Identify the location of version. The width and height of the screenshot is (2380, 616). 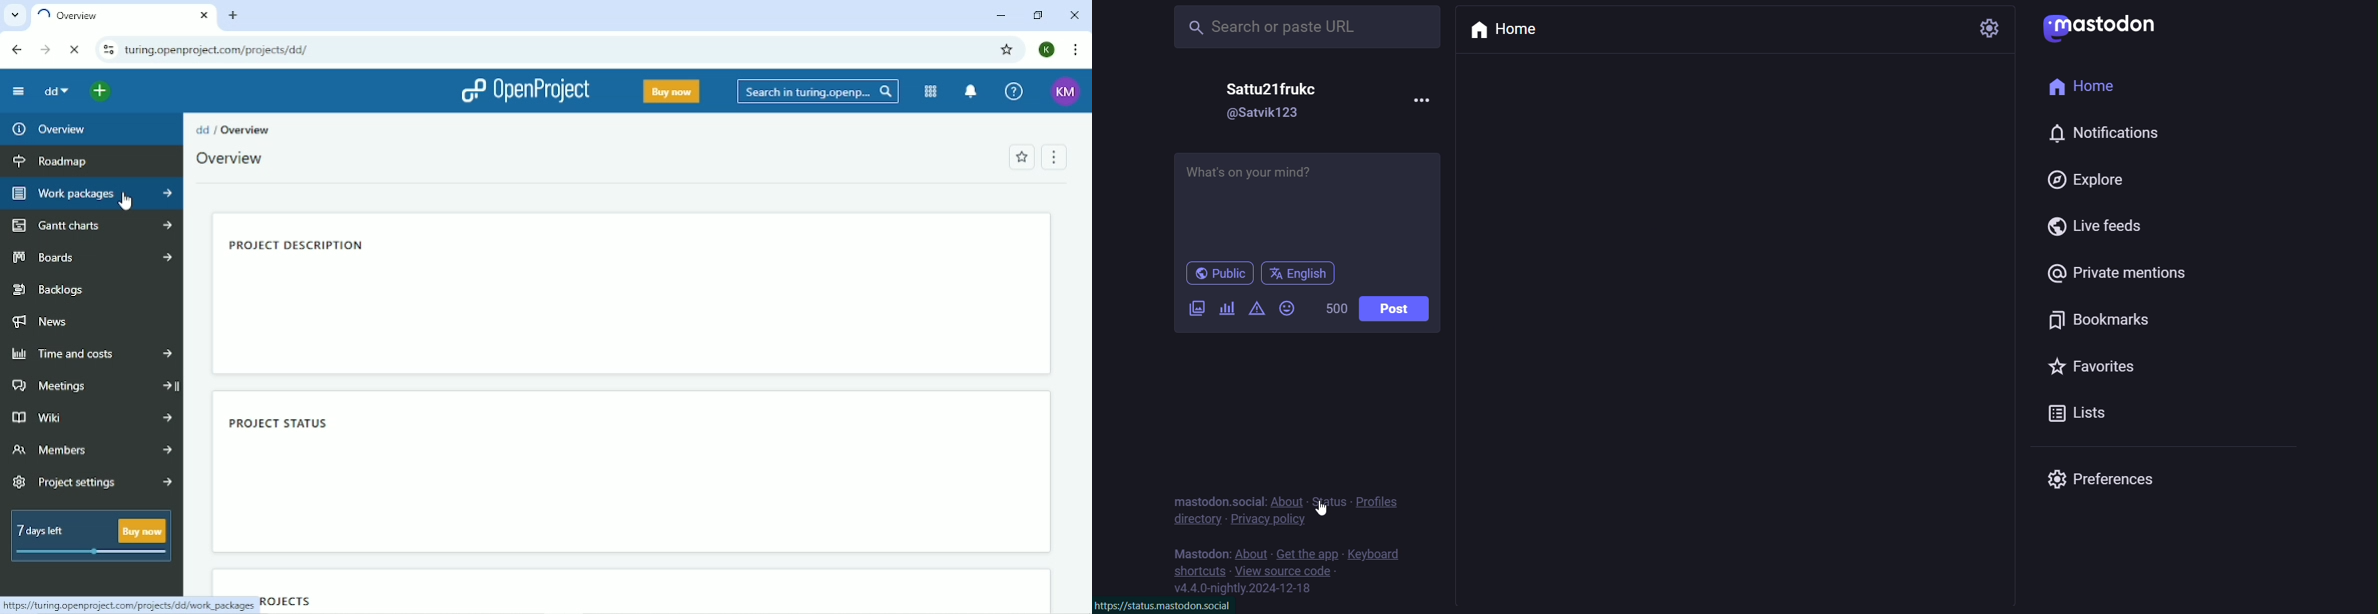
(1246, 588).